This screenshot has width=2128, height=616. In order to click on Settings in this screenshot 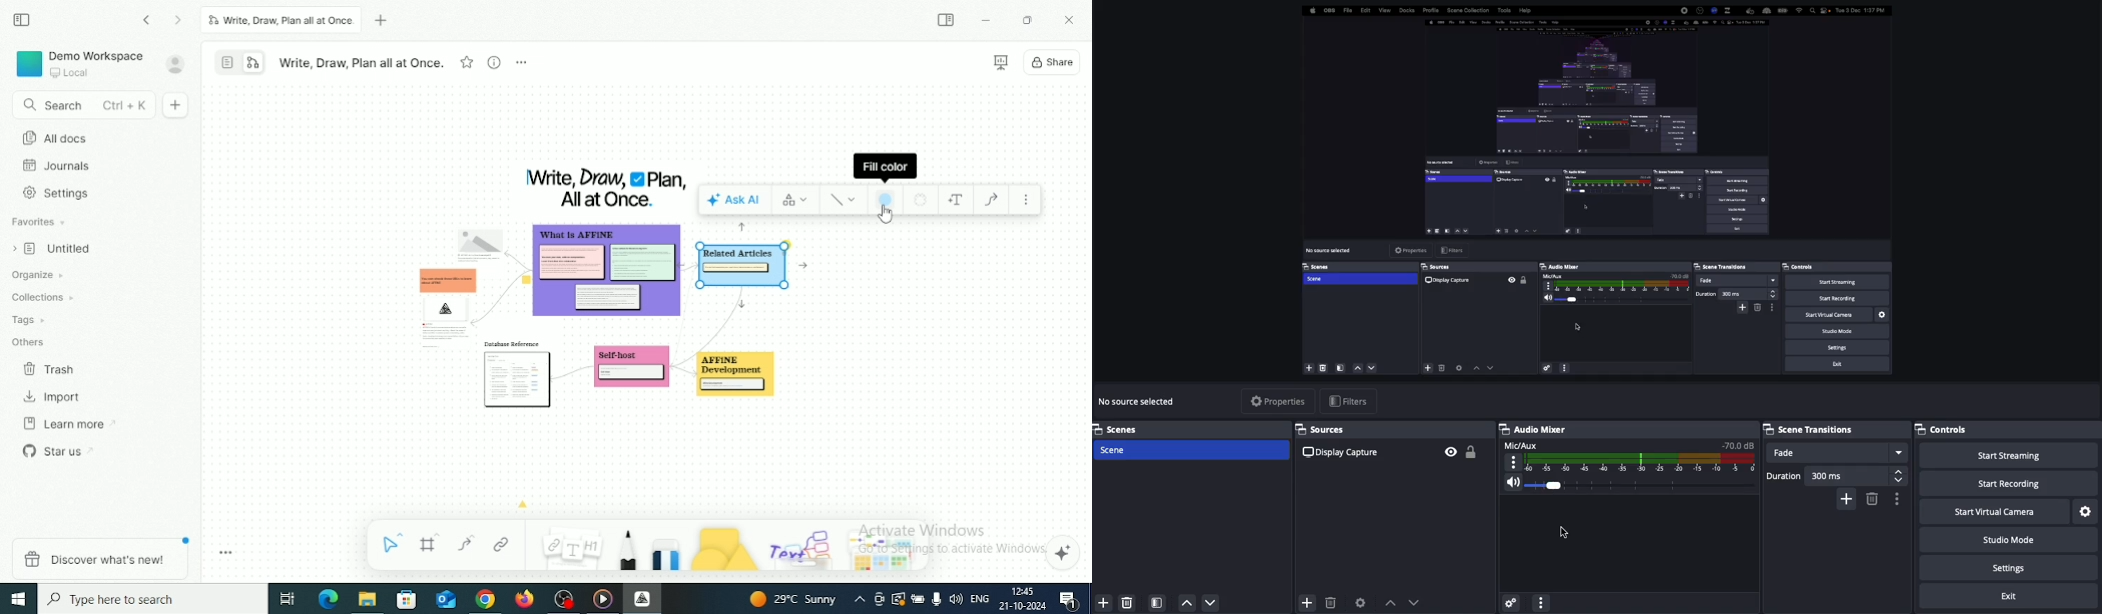, I will do `click(1510, 600)`.